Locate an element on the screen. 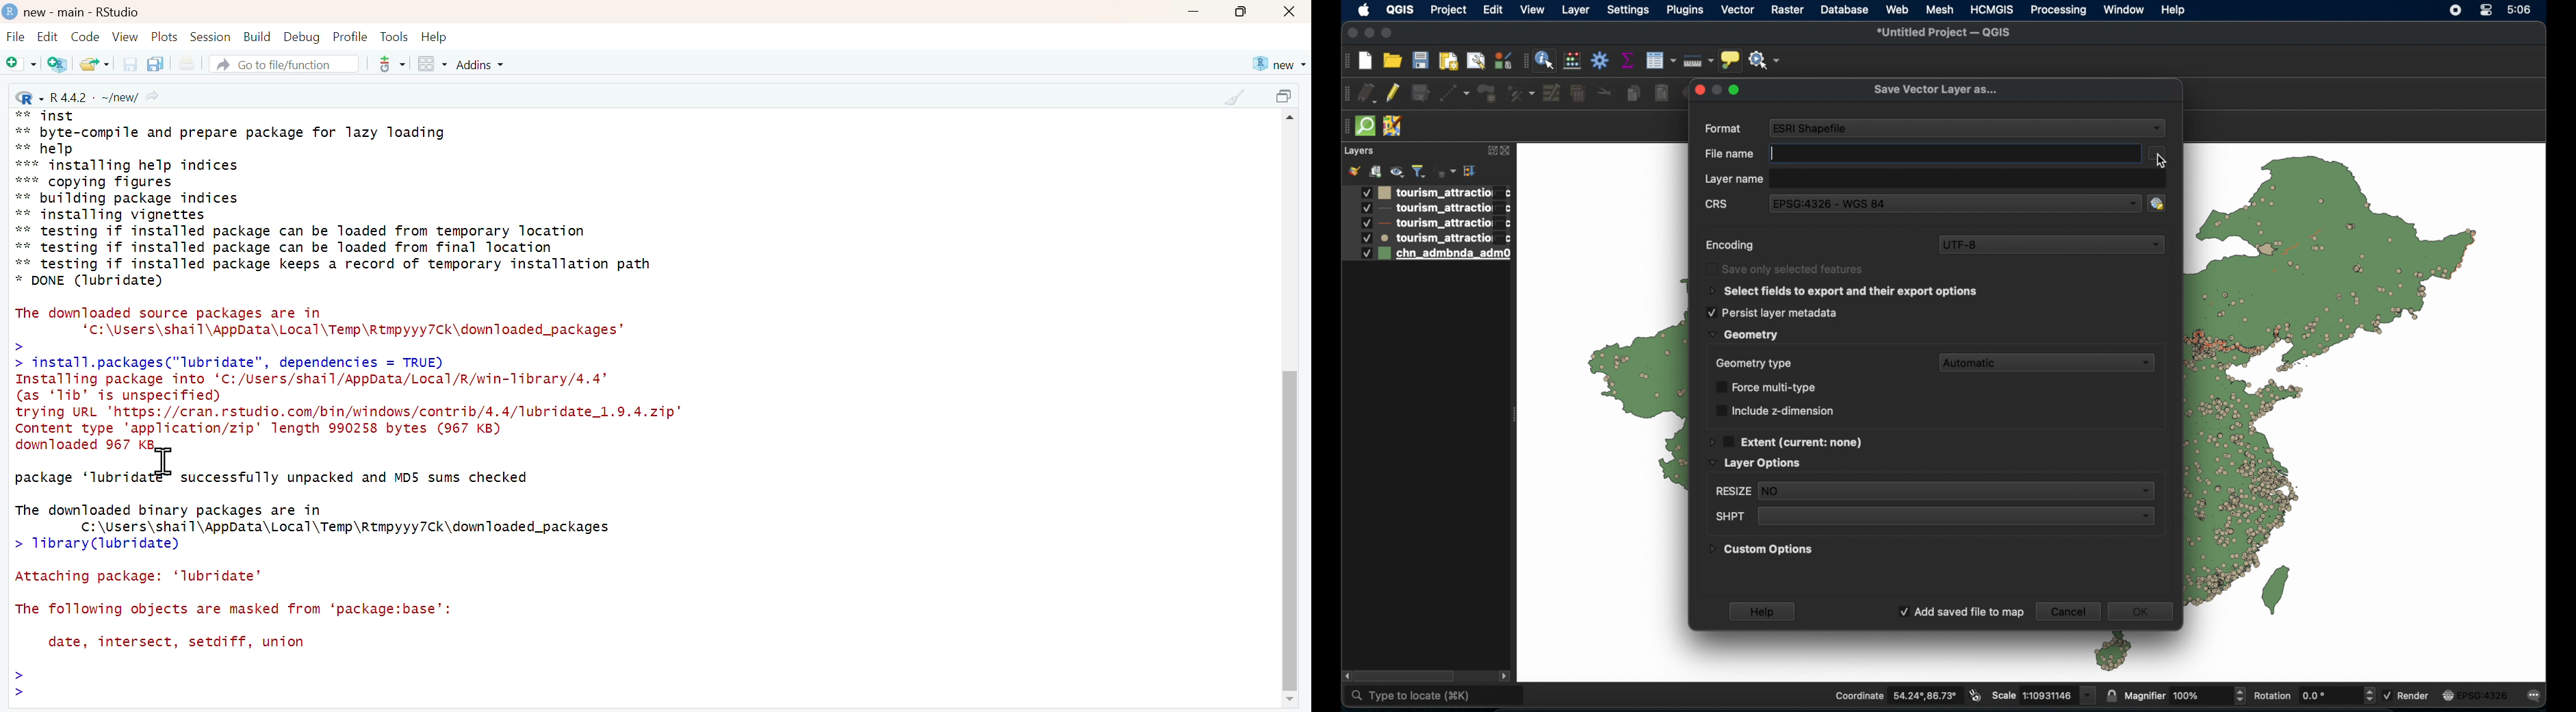 This screenshot has width=2576, height=728. scale is located at coordinates (2044, 695).